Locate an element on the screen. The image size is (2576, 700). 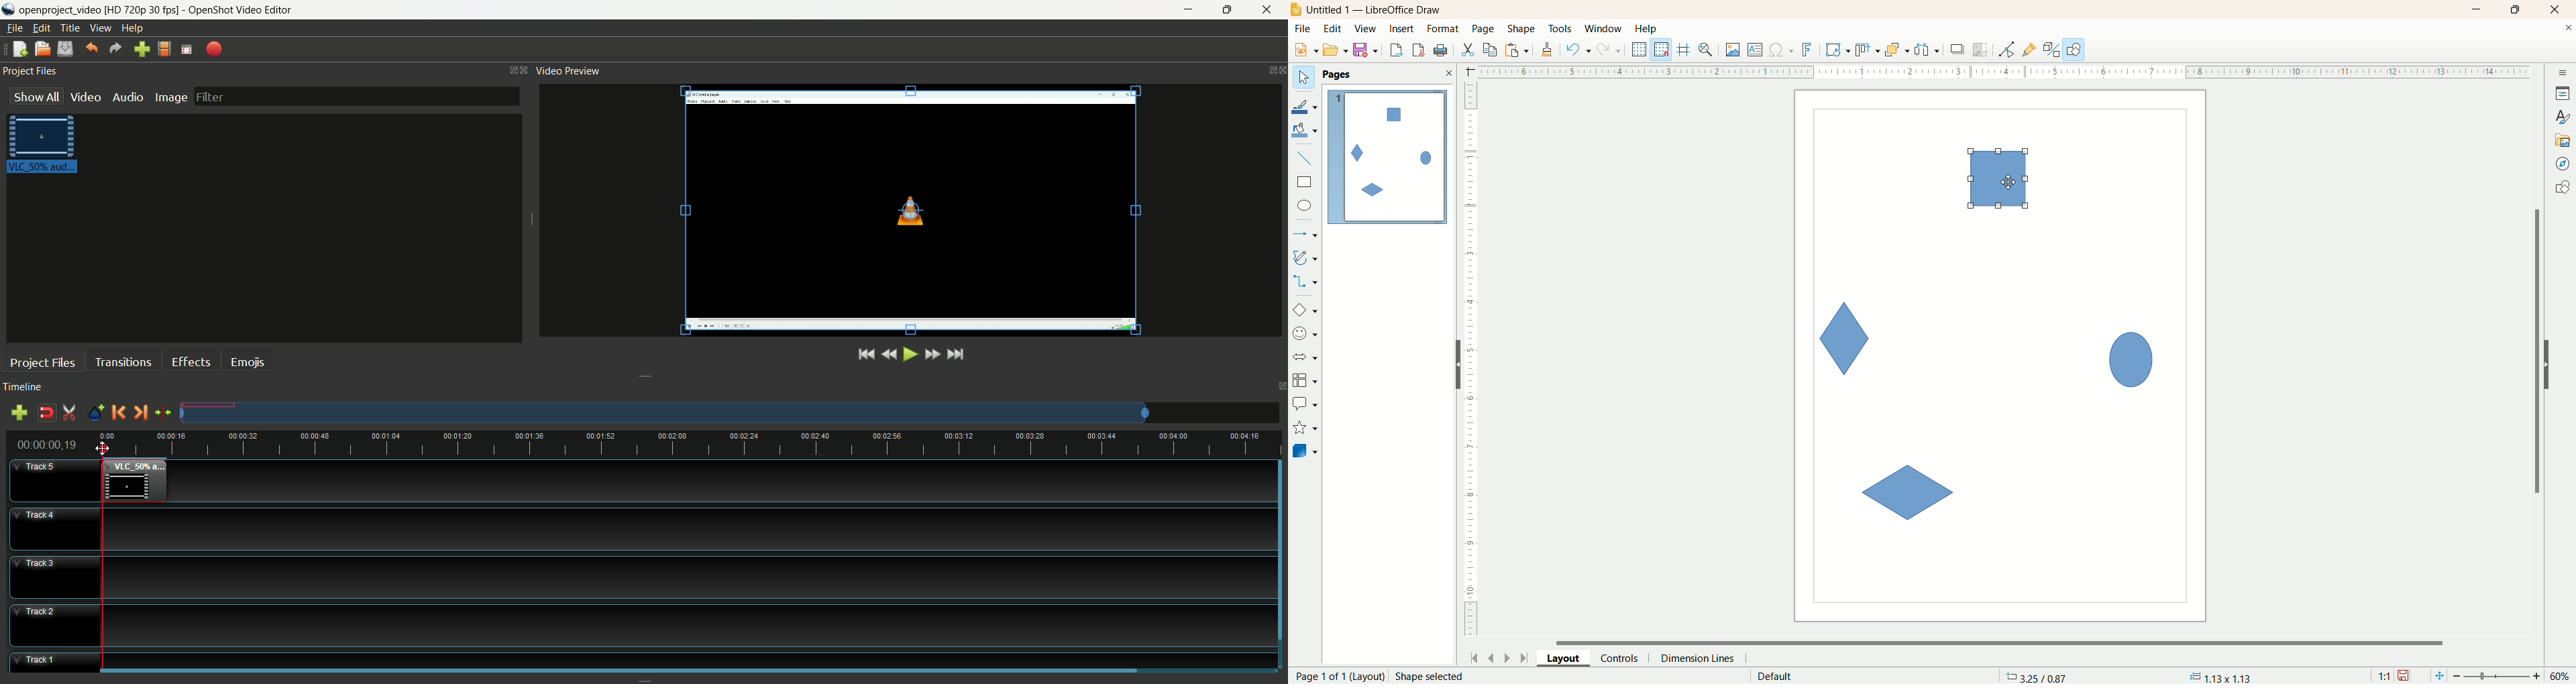
save is located at coordinates (1368, 50).